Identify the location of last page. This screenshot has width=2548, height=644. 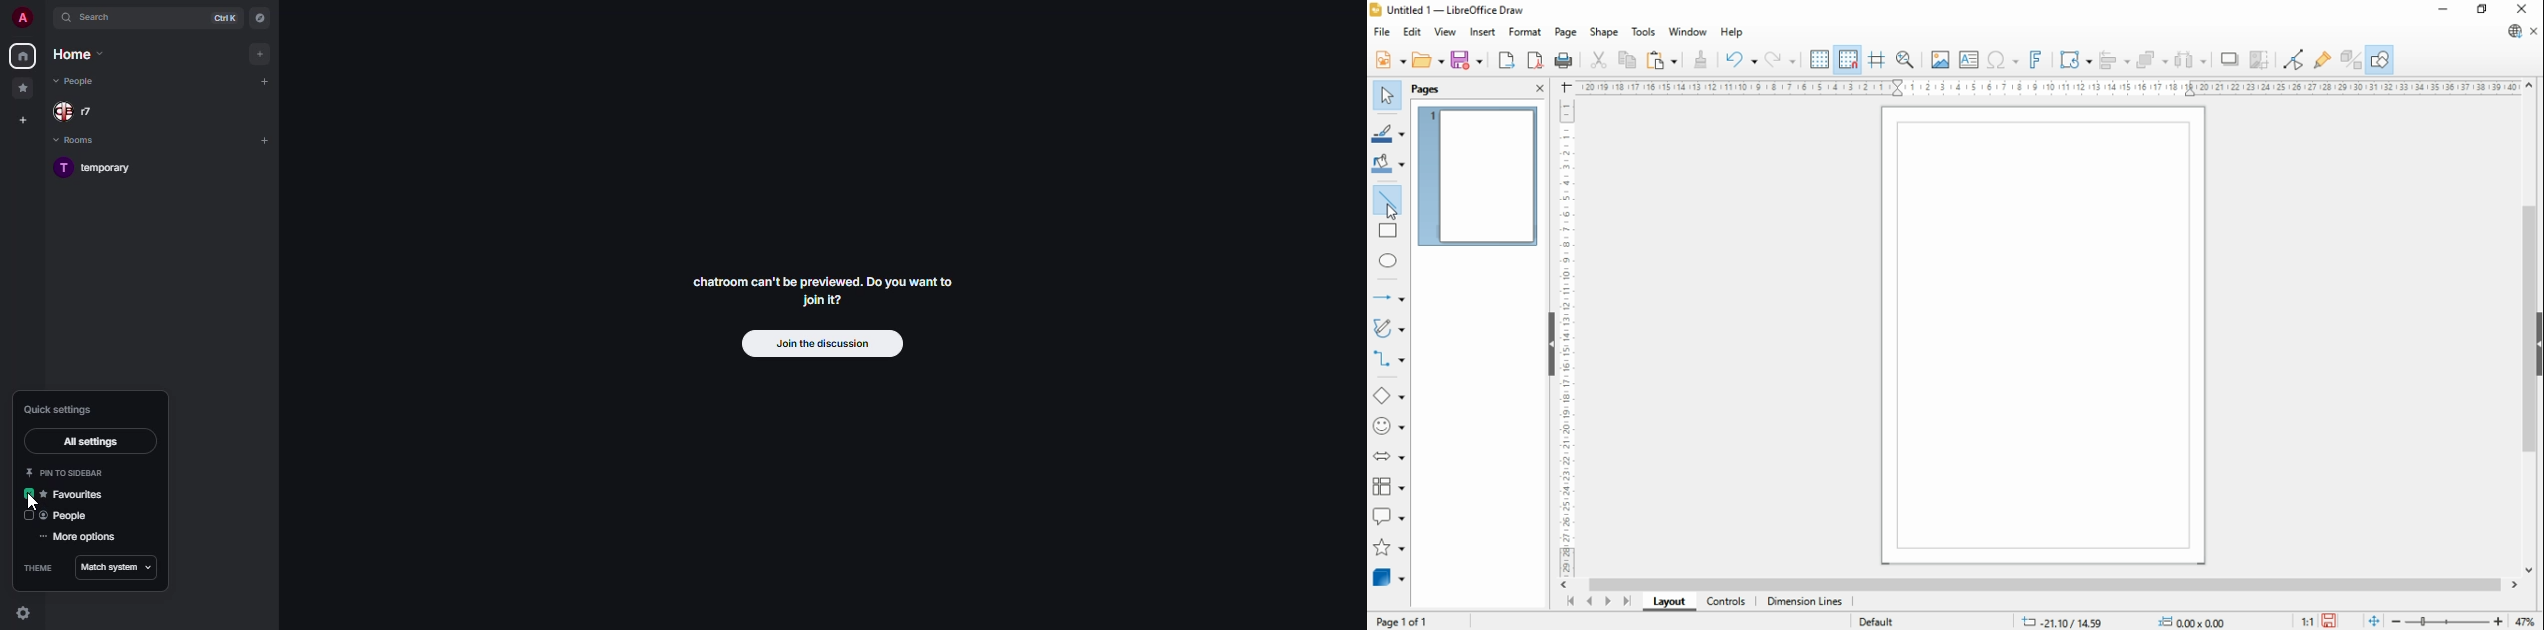
(1628, 601).